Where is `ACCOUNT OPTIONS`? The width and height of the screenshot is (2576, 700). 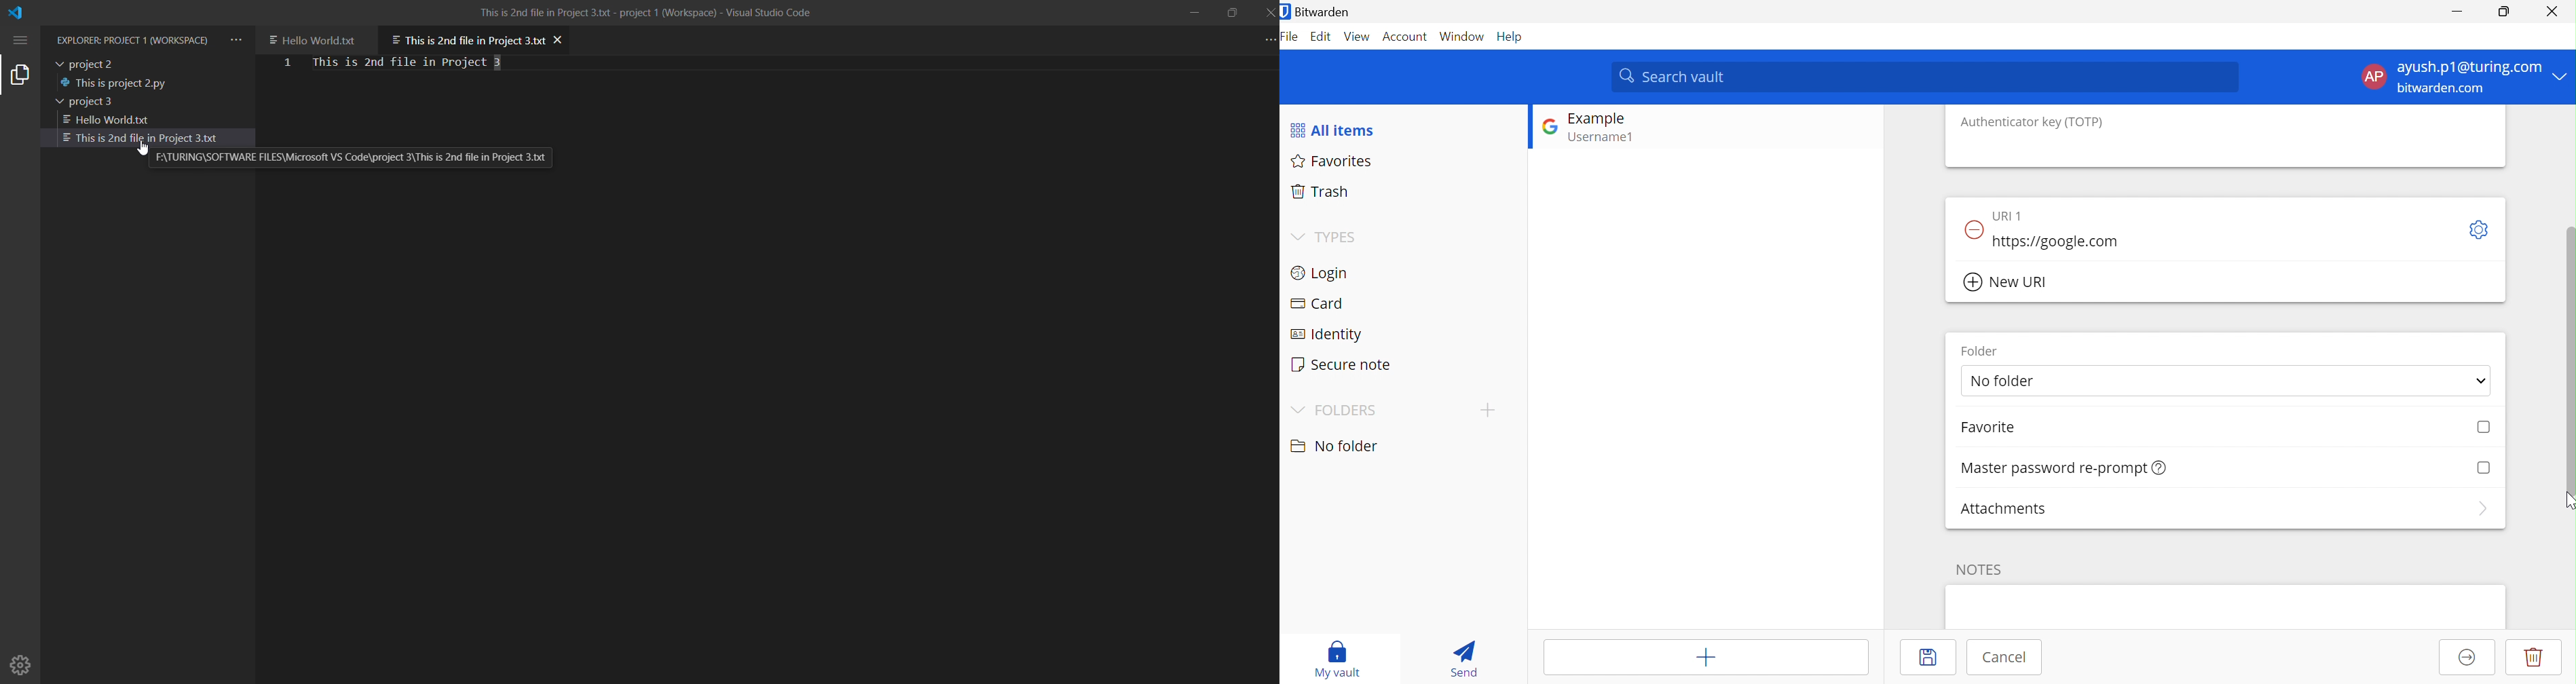 ACCOUNT OPTIONS is located at coordinates (2453, 77).